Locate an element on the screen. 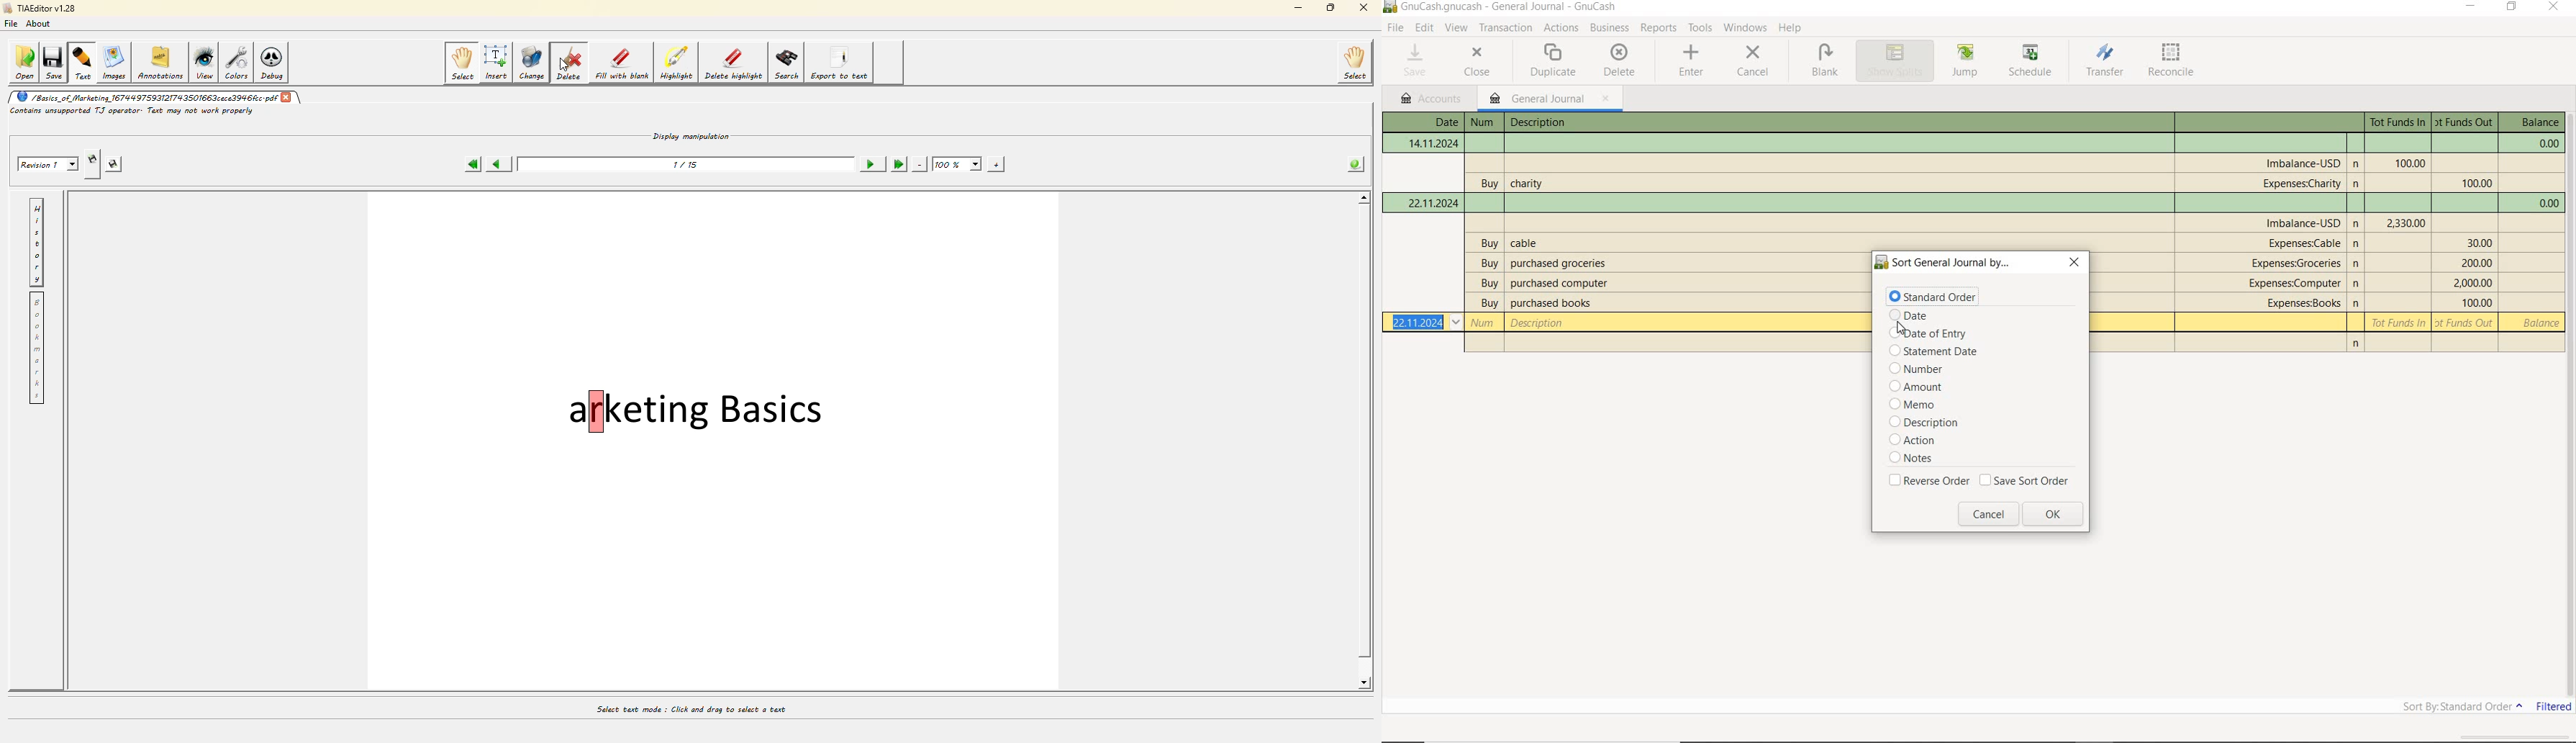  balance is located at coordinates (2546, 144).